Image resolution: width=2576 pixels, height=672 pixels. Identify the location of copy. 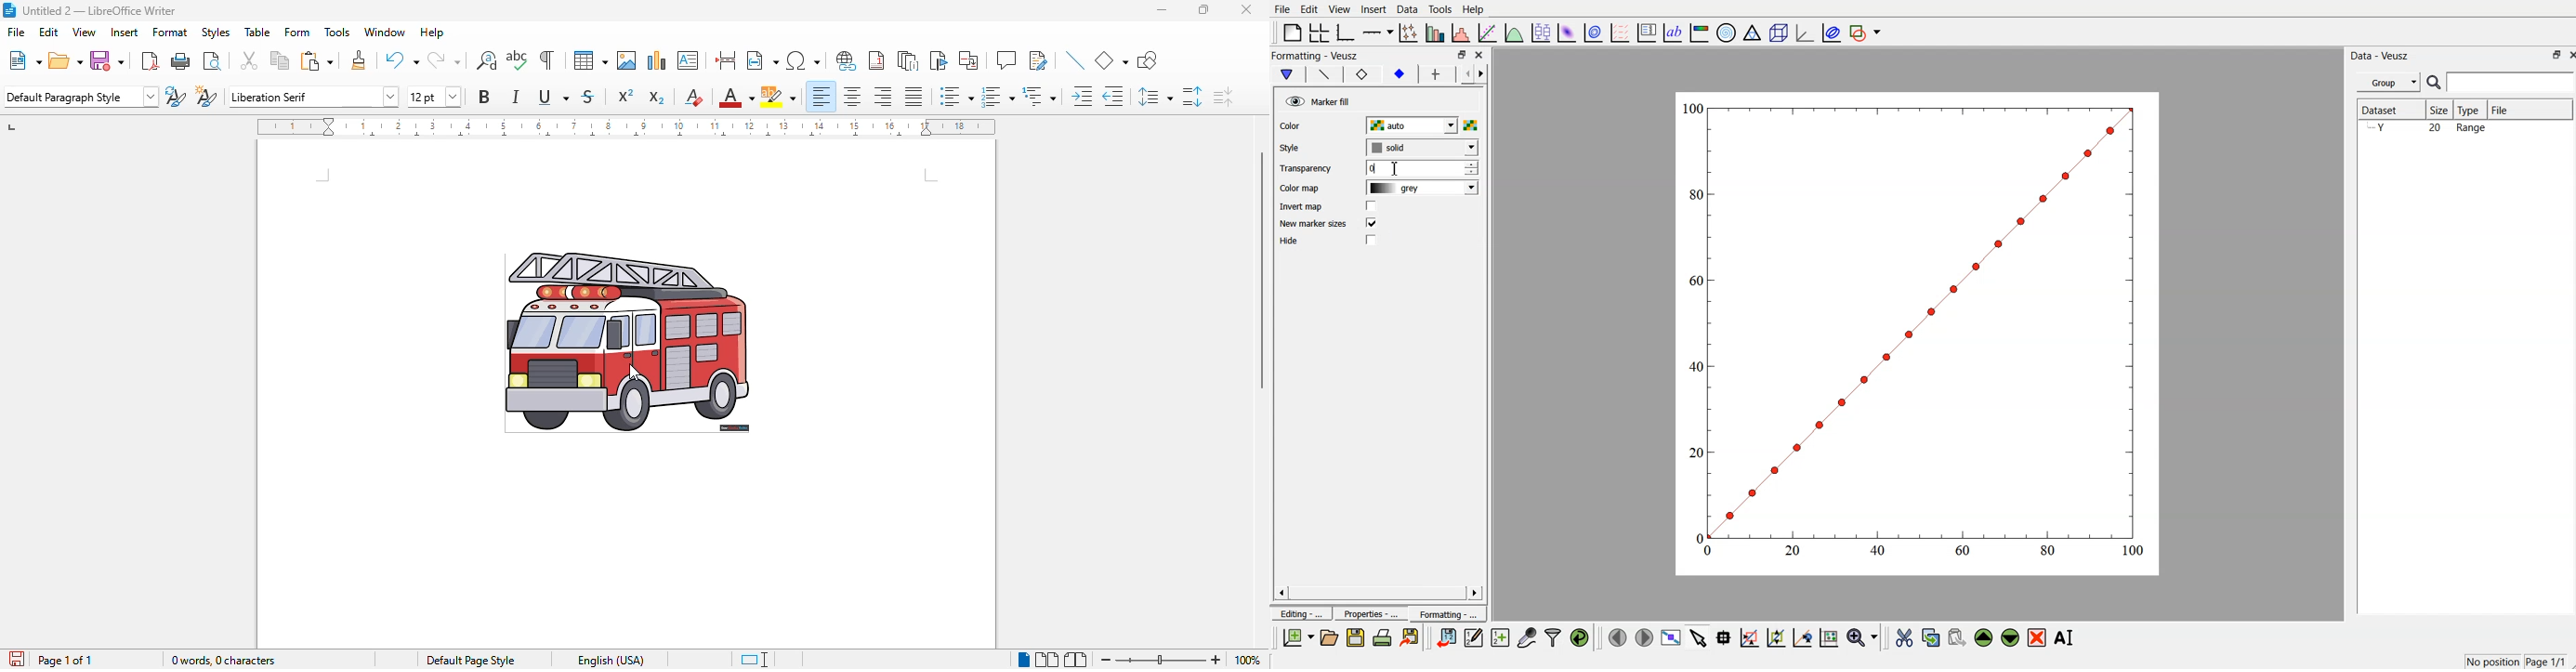
(1932, 635).